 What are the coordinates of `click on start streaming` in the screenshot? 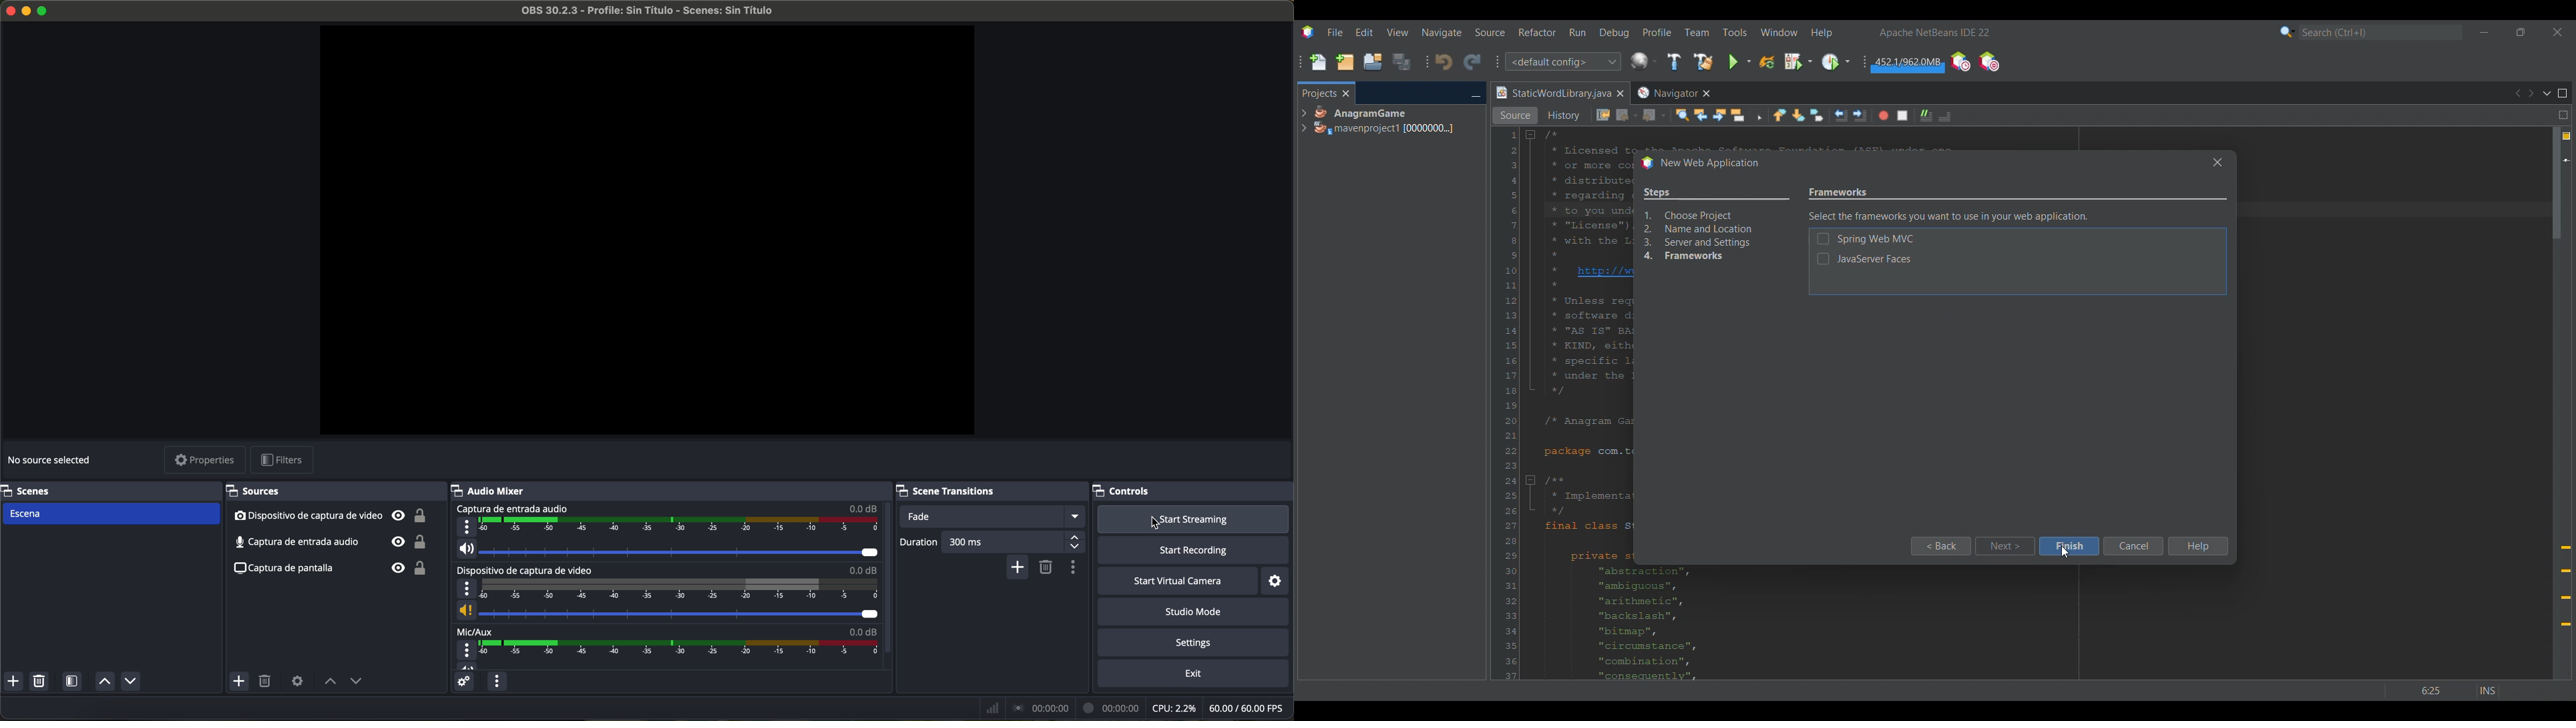 It's located at (1194, 520).